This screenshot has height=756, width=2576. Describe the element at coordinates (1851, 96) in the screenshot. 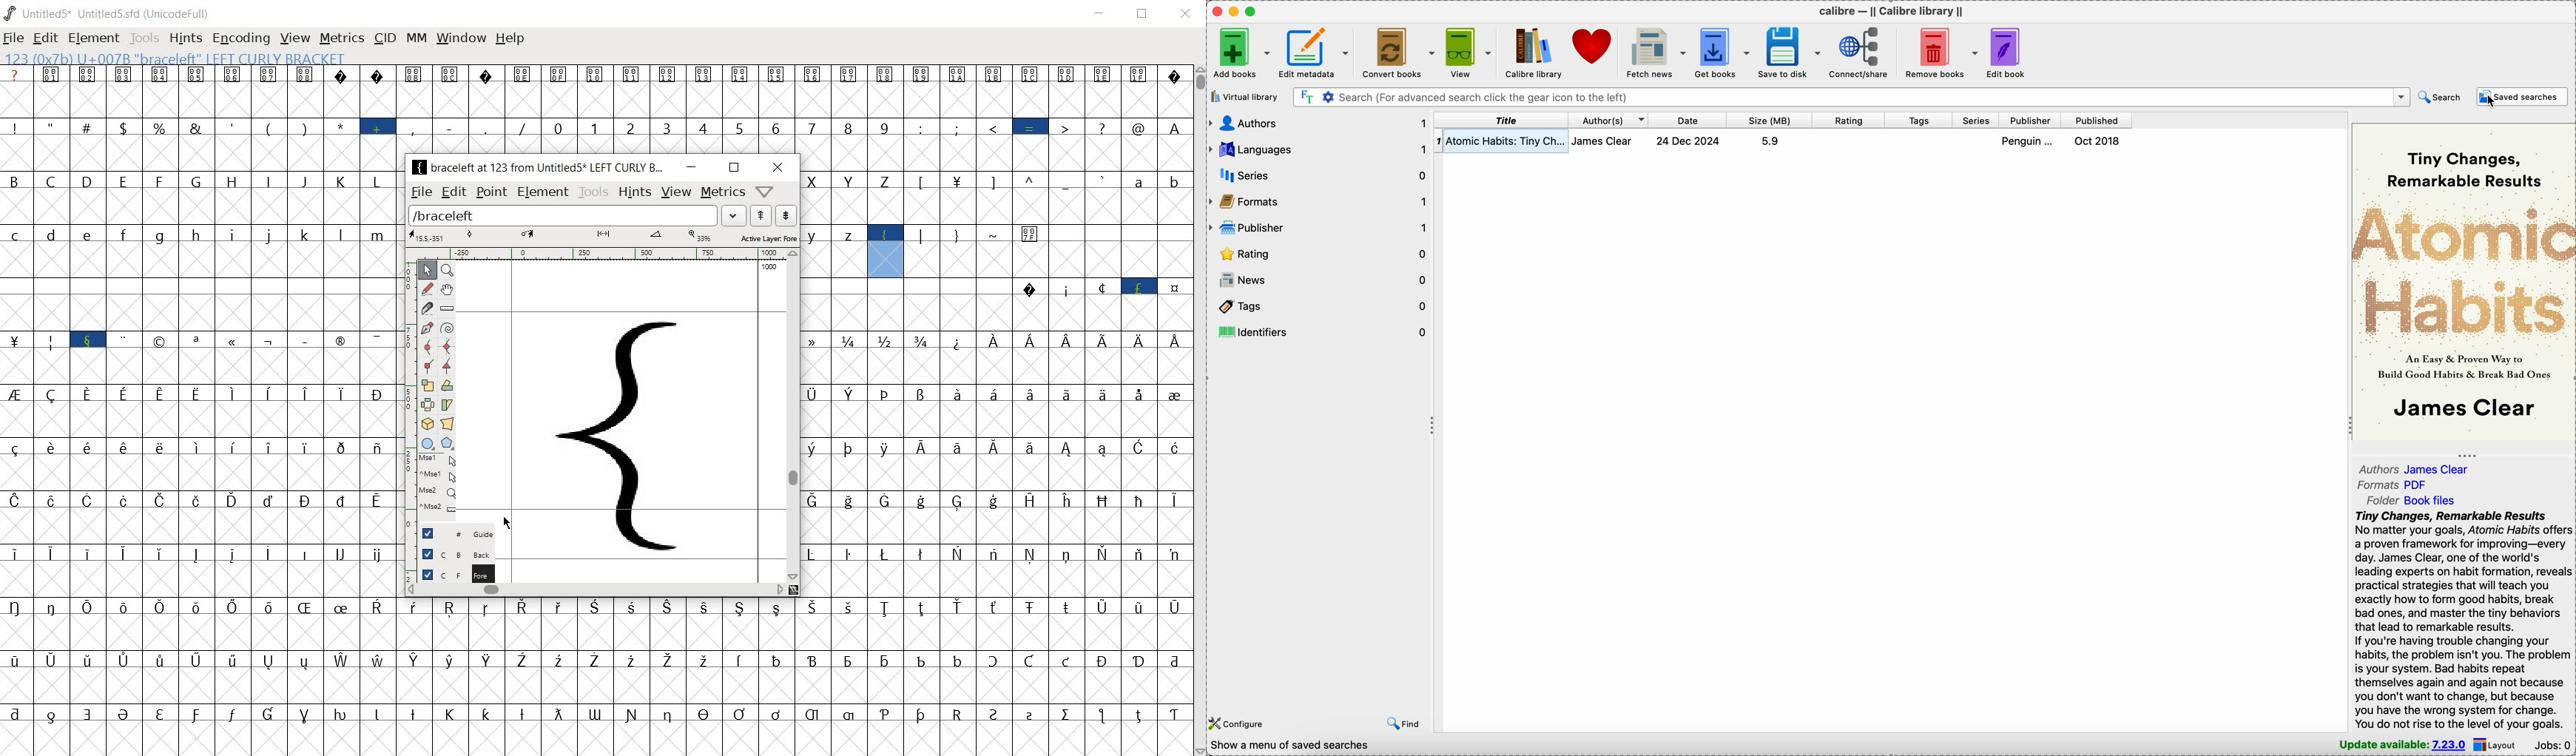

I see `search(for advanced search click the gear icon to the left)` at that location.